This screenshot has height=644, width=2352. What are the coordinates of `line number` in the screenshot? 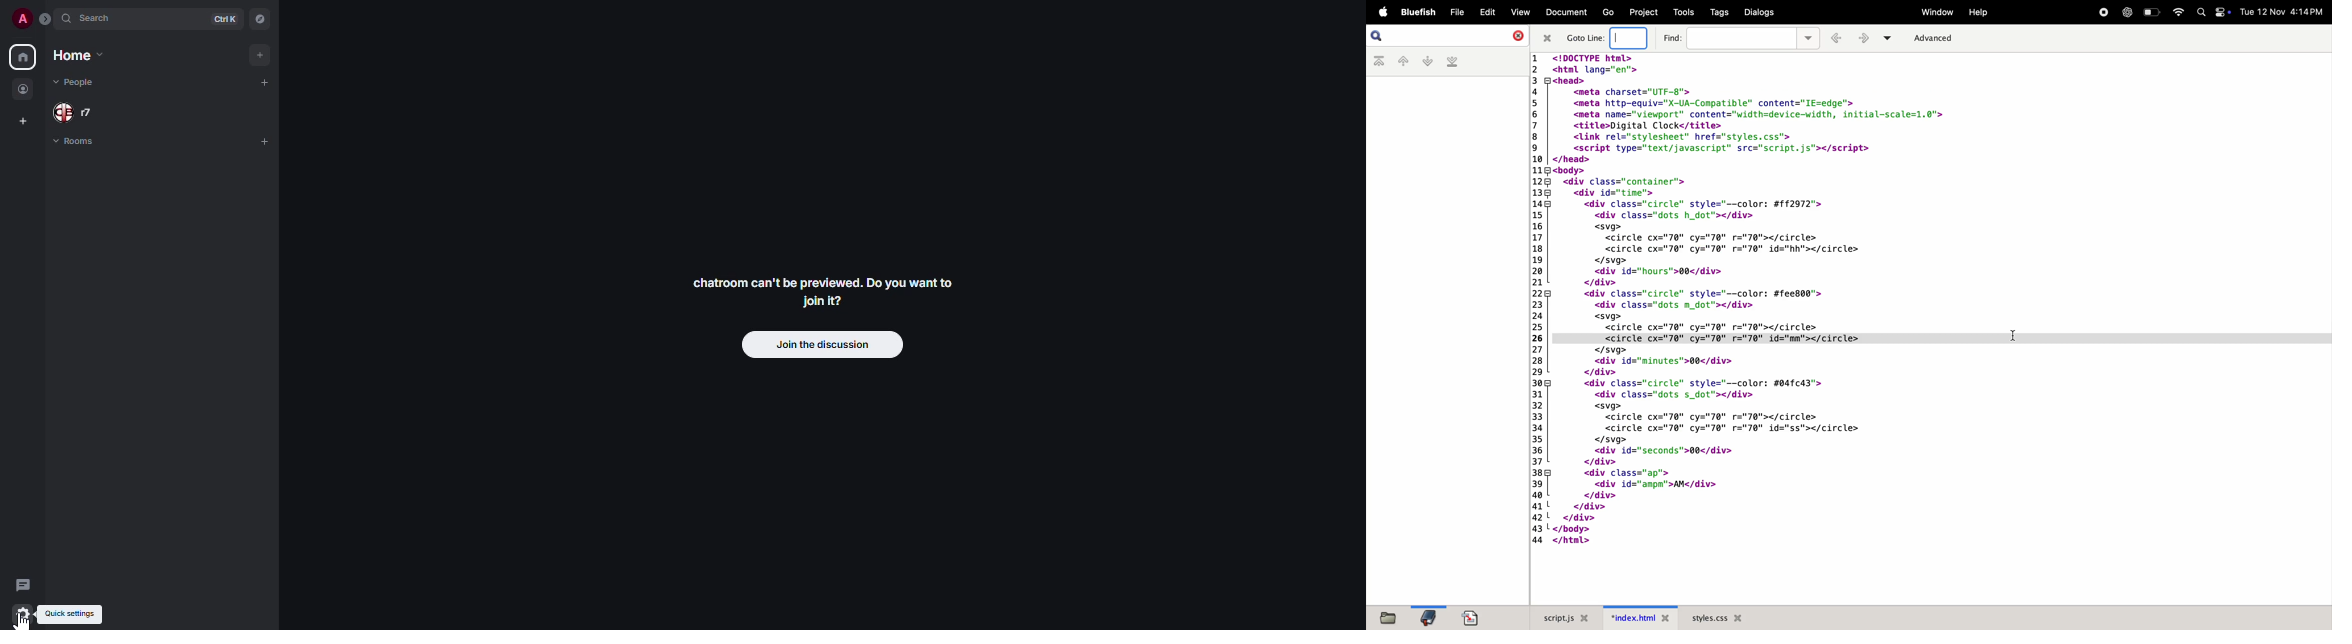 It's located at (1537, 297).